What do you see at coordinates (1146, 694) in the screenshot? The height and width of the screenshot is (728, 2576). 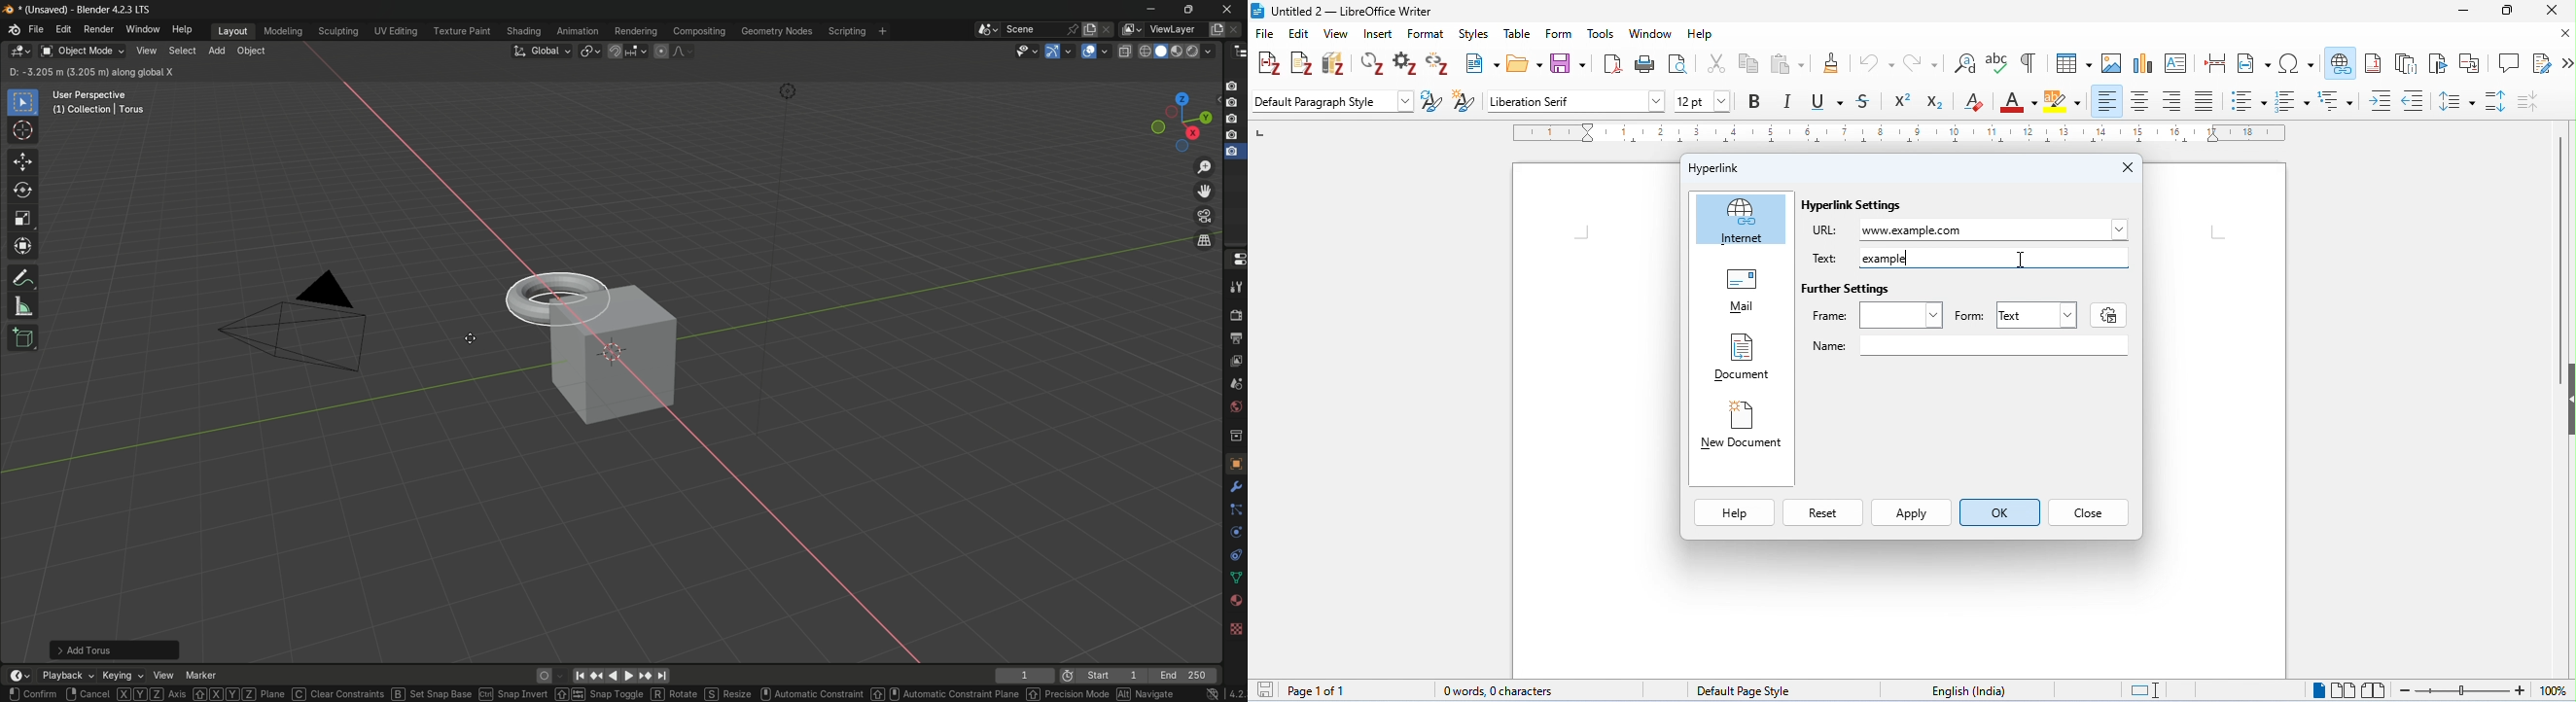 I see `Navigate` at bounding box center [1146, 694].